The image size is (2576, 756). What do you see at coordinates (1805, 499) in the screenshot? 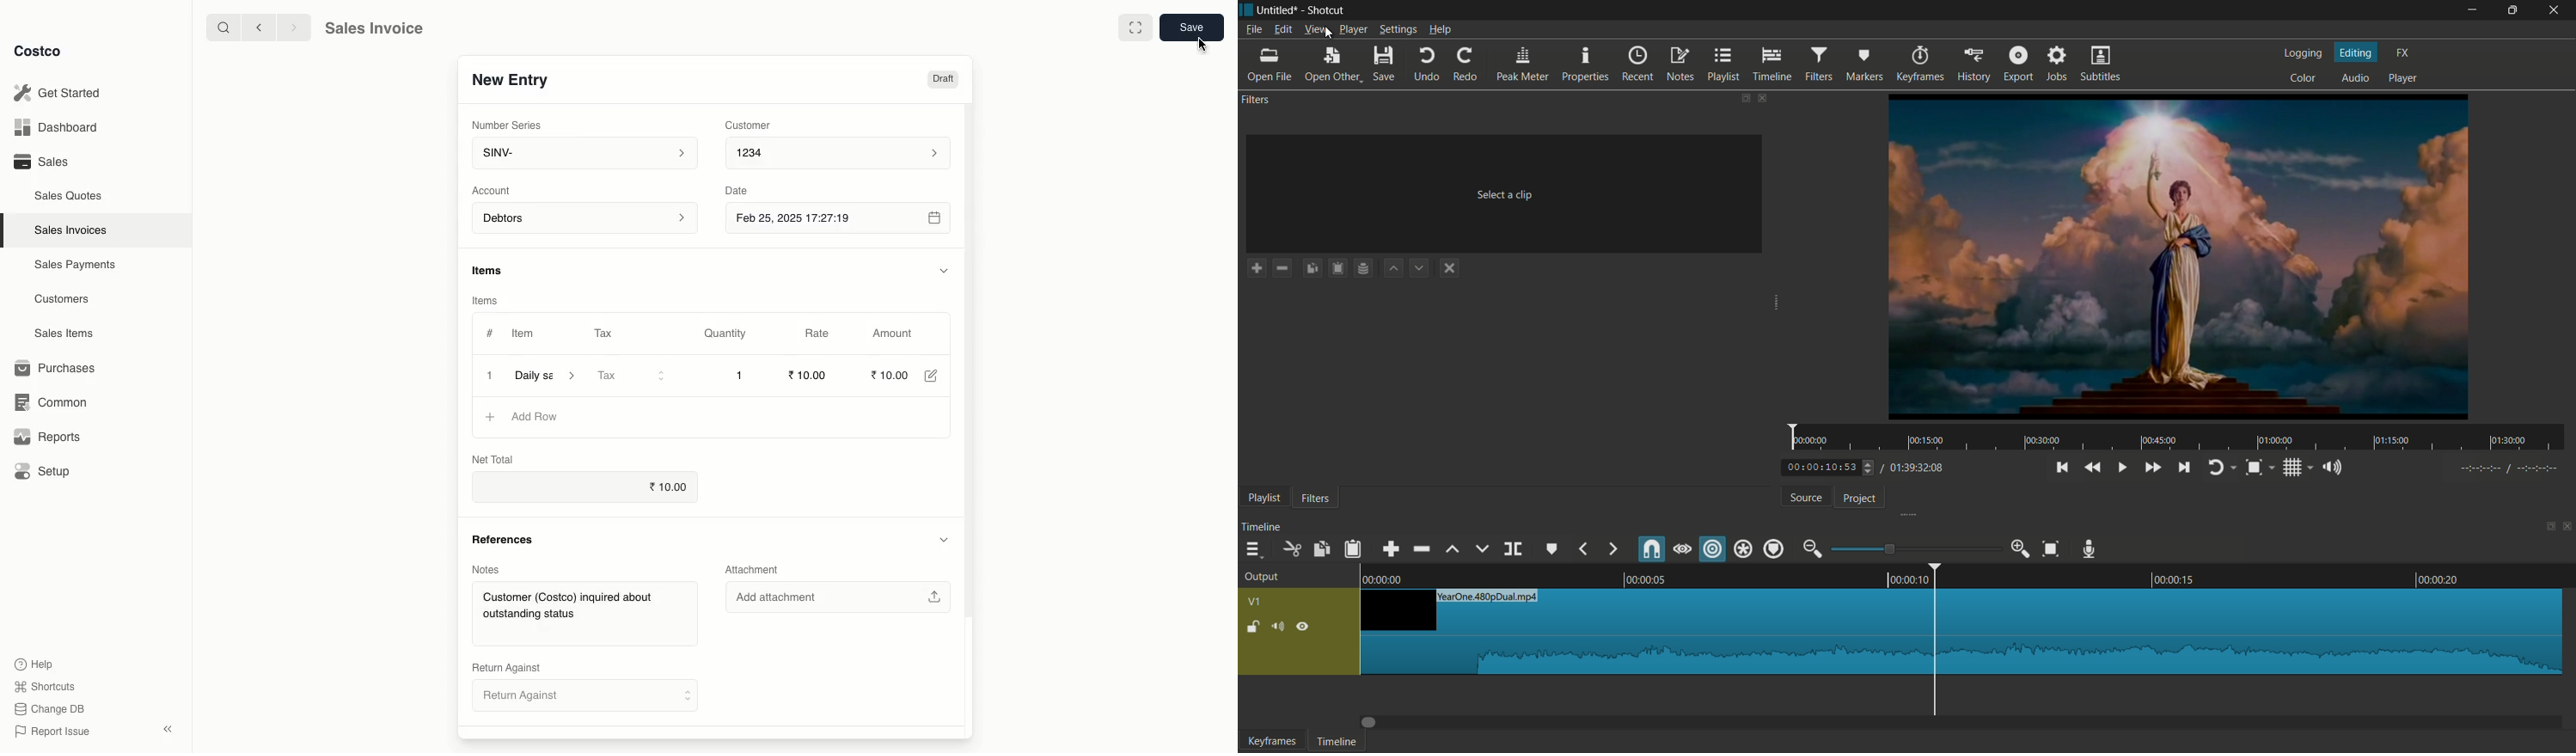
I see `source` at bounding box center [1805, 499].